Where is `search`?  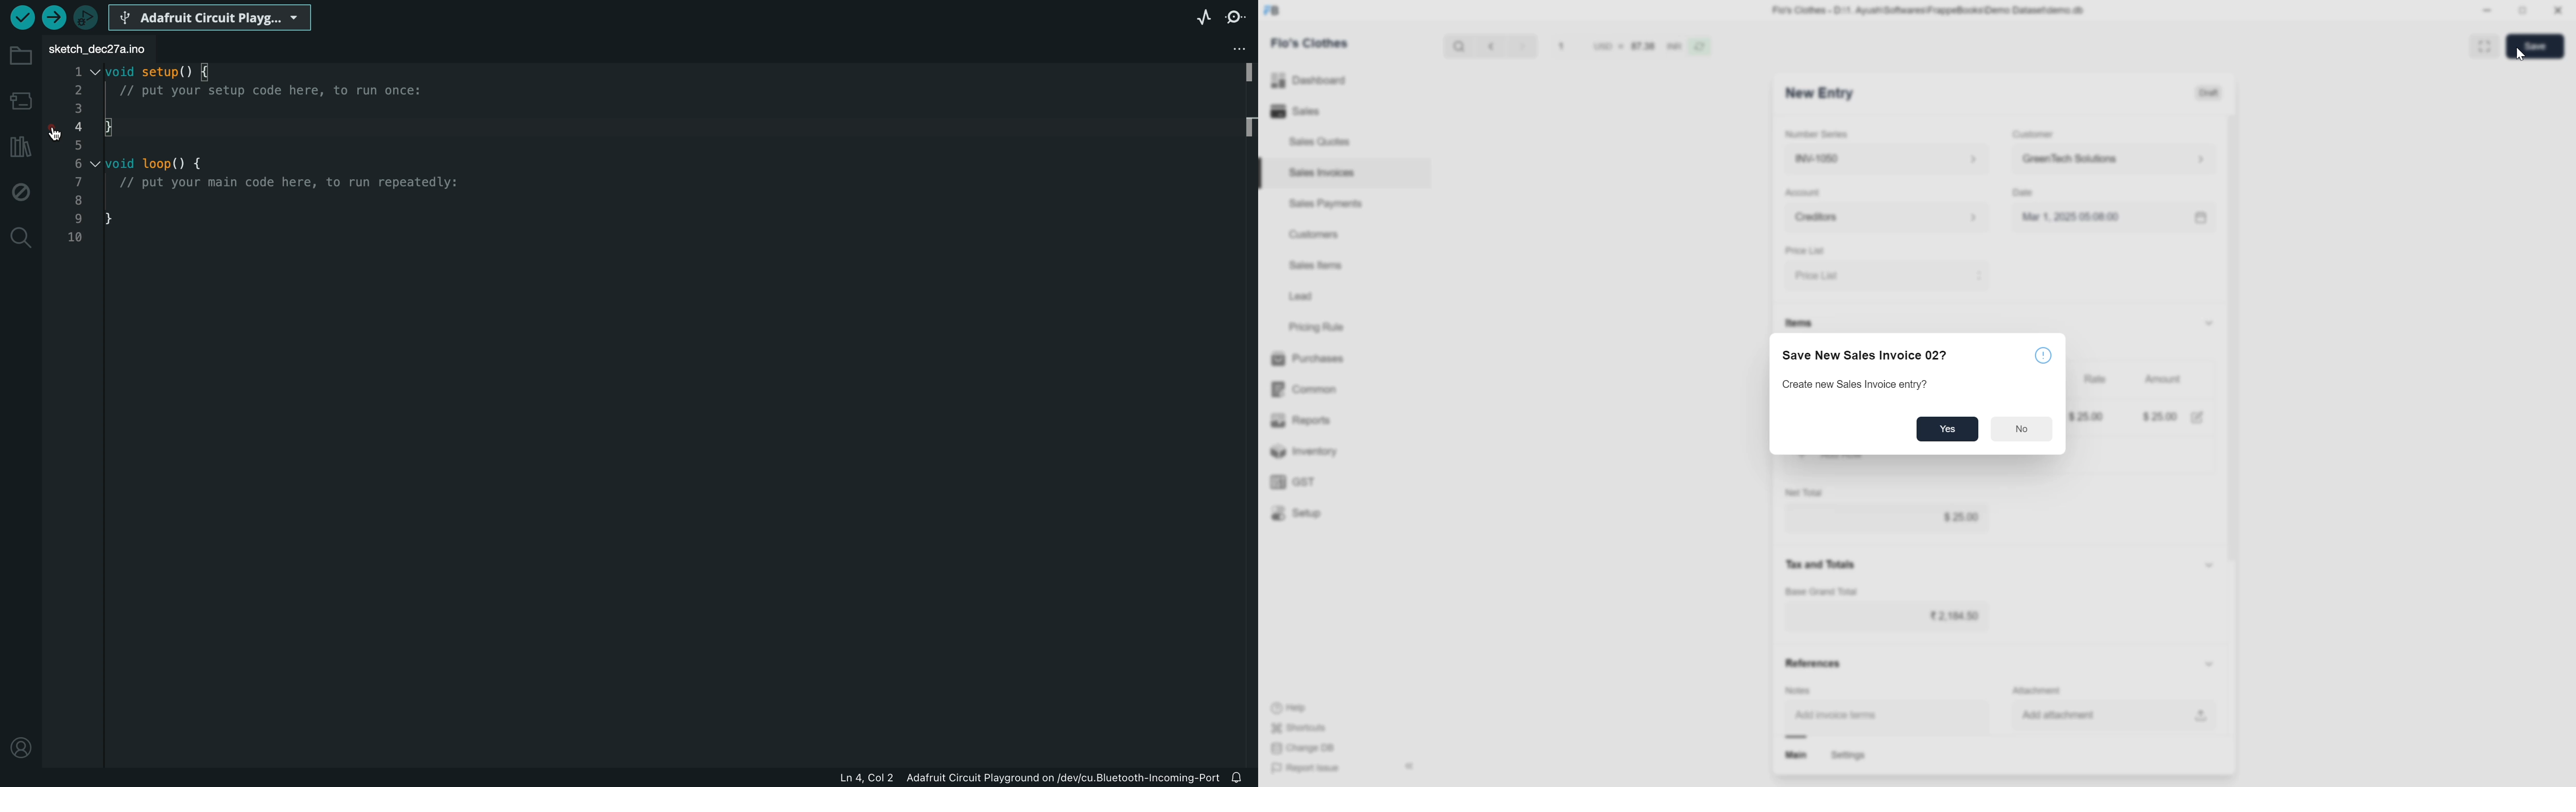
search is located at coordinates (21, 240).